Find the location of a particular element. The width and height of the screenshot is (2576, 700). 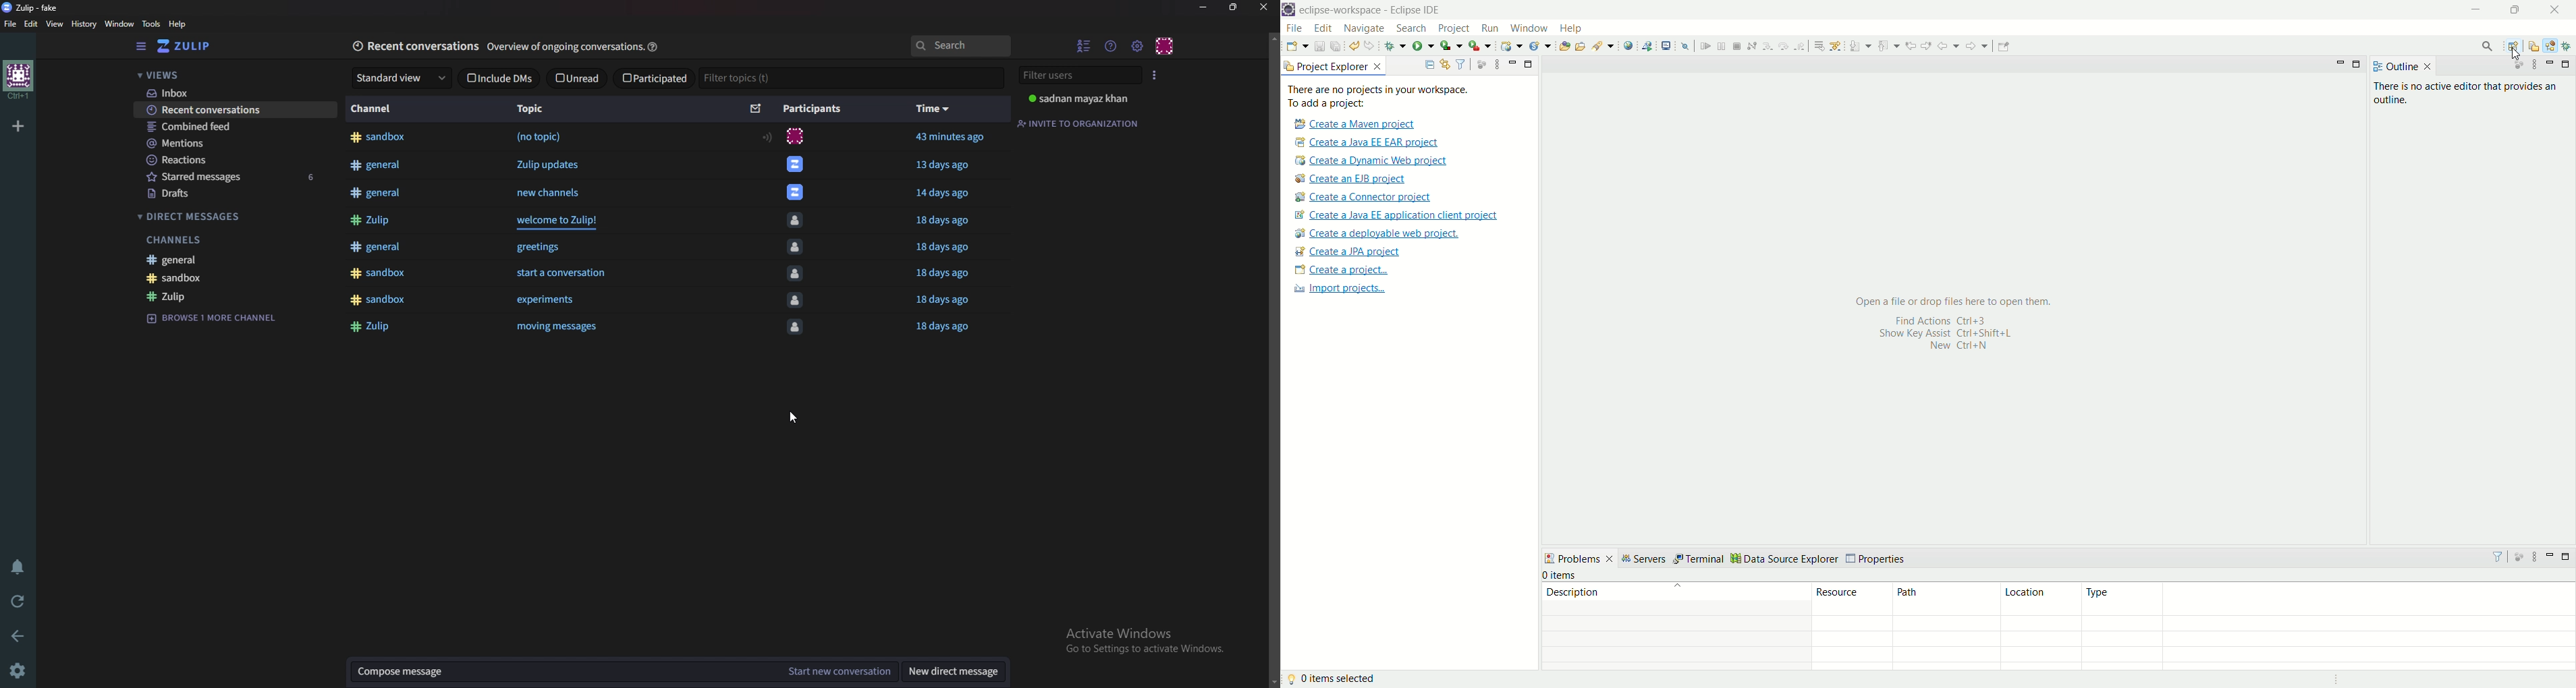

filter is located at coordinates (1461, 63).